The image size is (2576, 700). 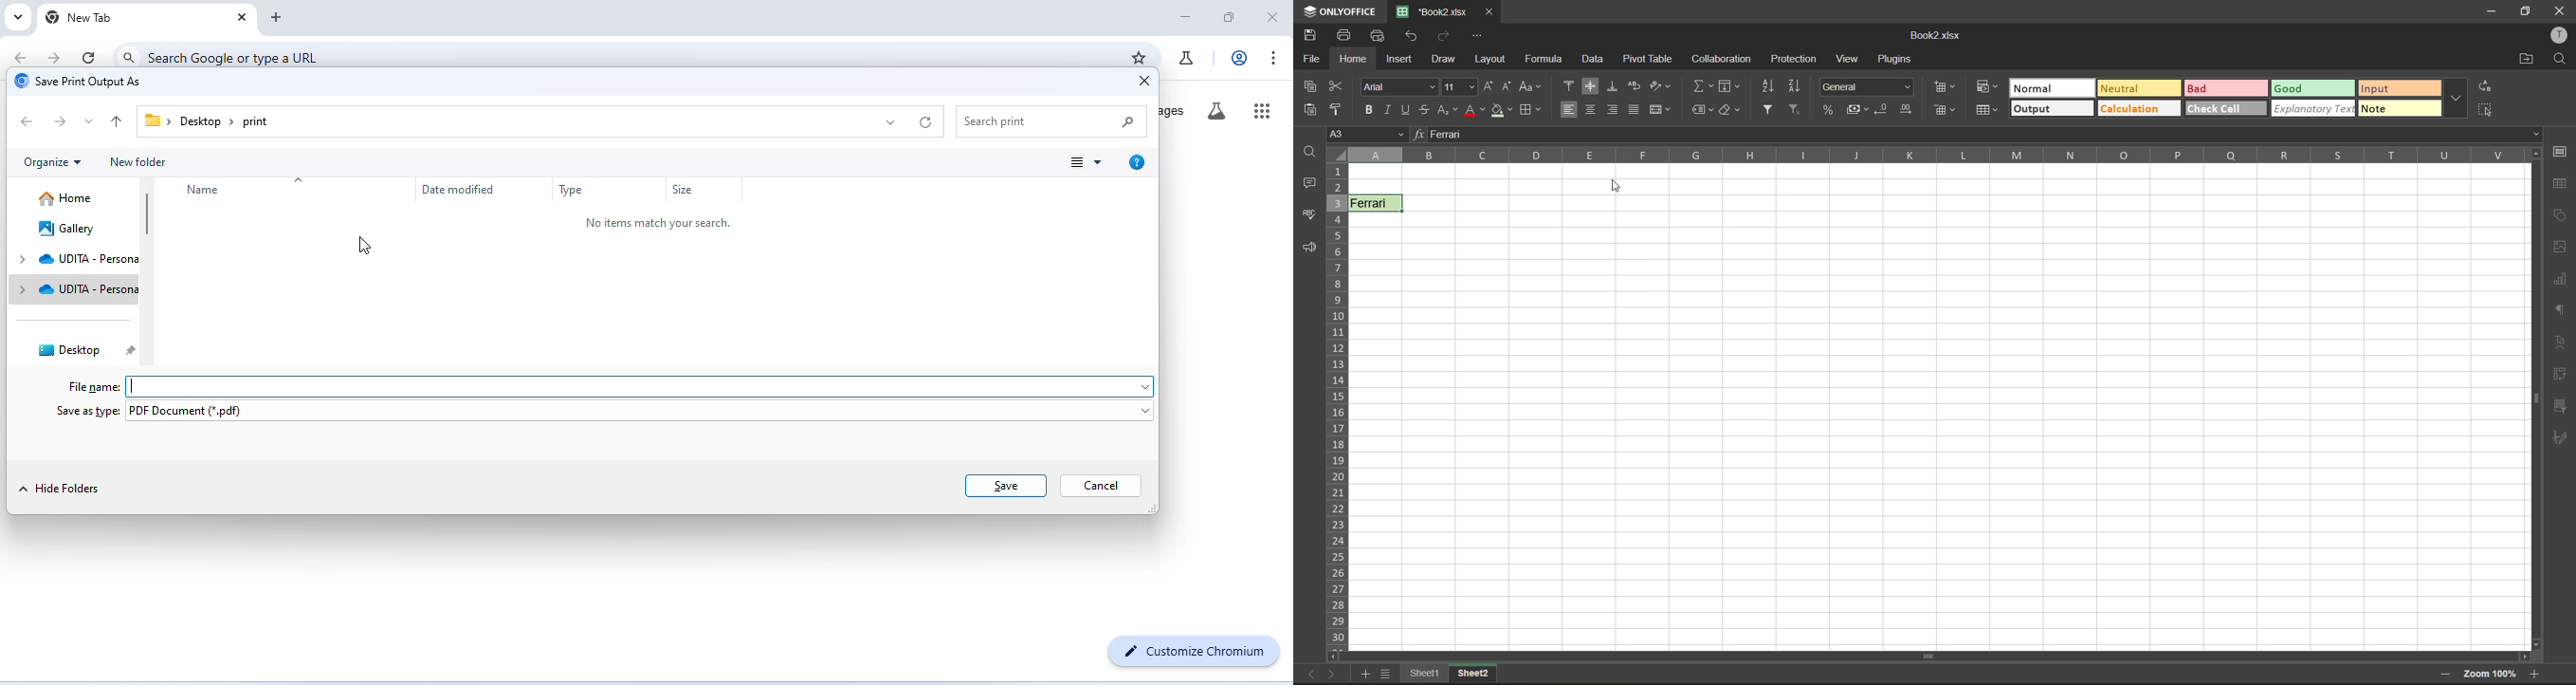 What do you see at coordinates (1446, 60) in the screenshot?
I see `draw` at bounding box center [1446, 60].